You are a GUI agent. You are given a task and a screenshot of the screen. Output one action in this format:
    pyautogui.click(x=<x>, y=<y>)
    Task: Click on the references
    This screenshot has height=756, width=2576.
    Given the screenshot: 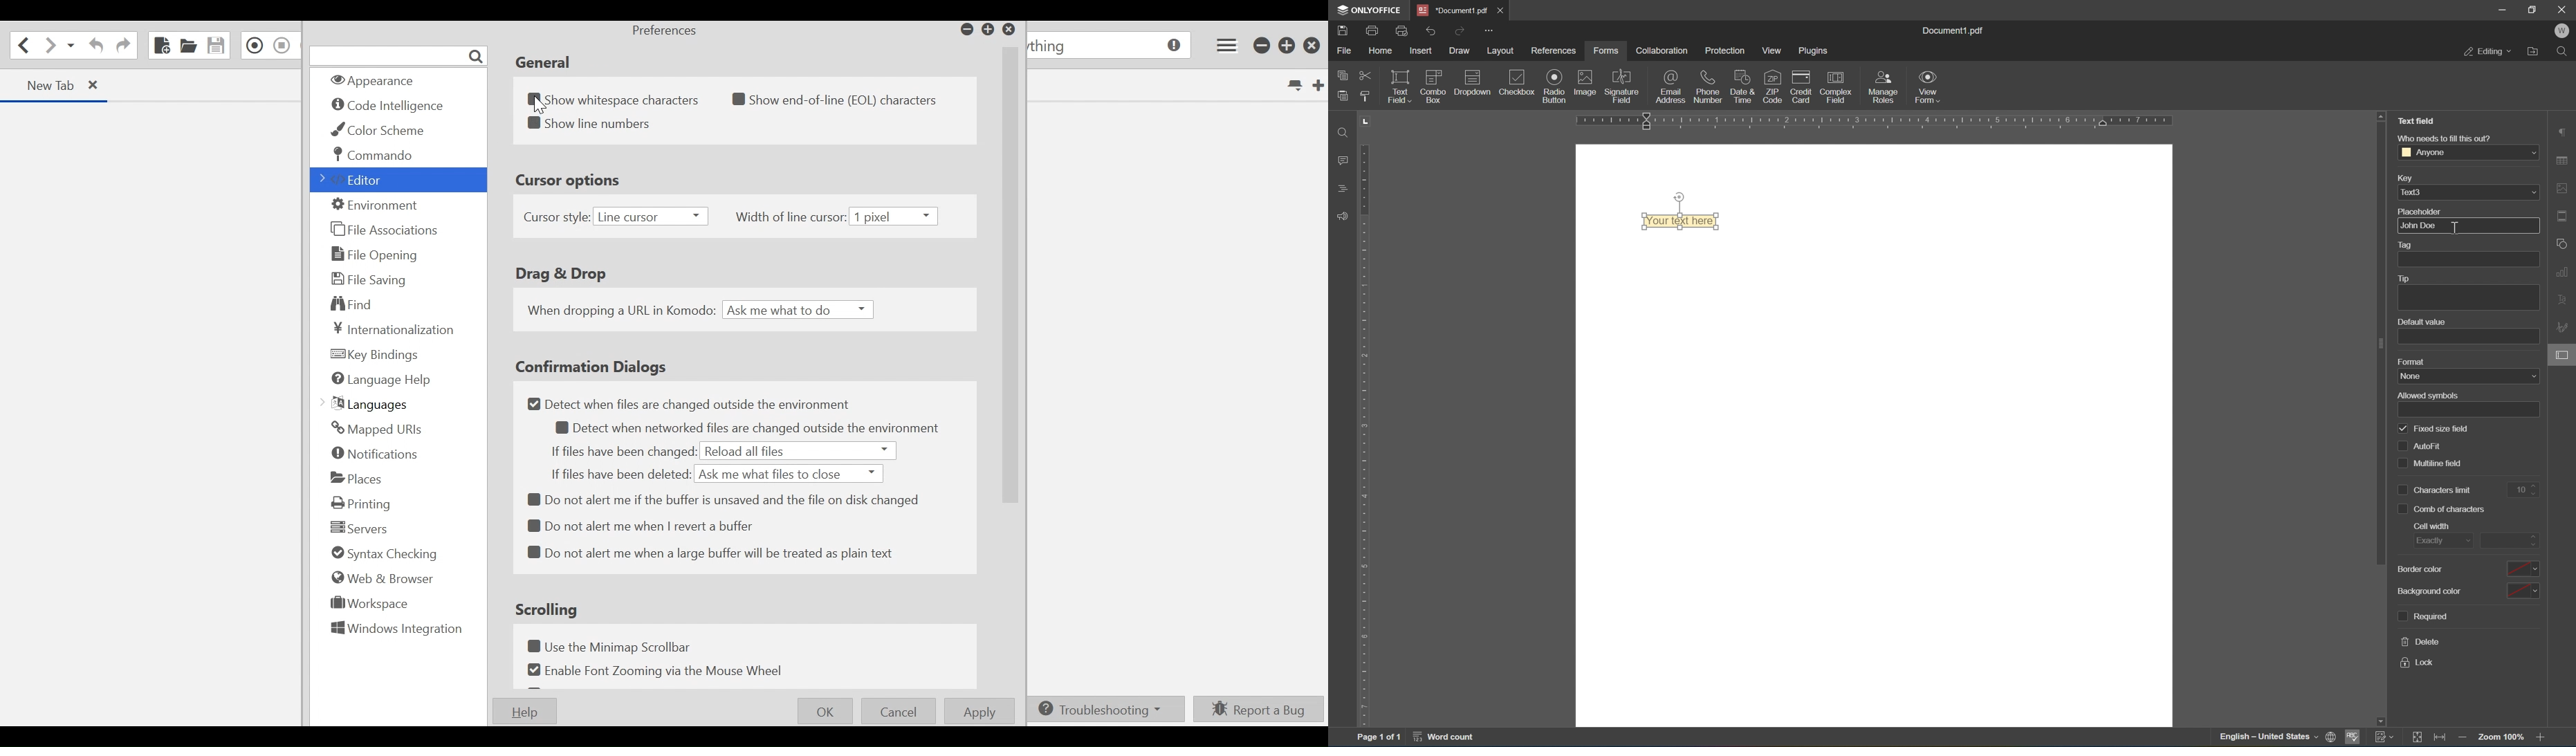 What is the action you would take?
    pyautogui.click(x=1554, y=52)
    